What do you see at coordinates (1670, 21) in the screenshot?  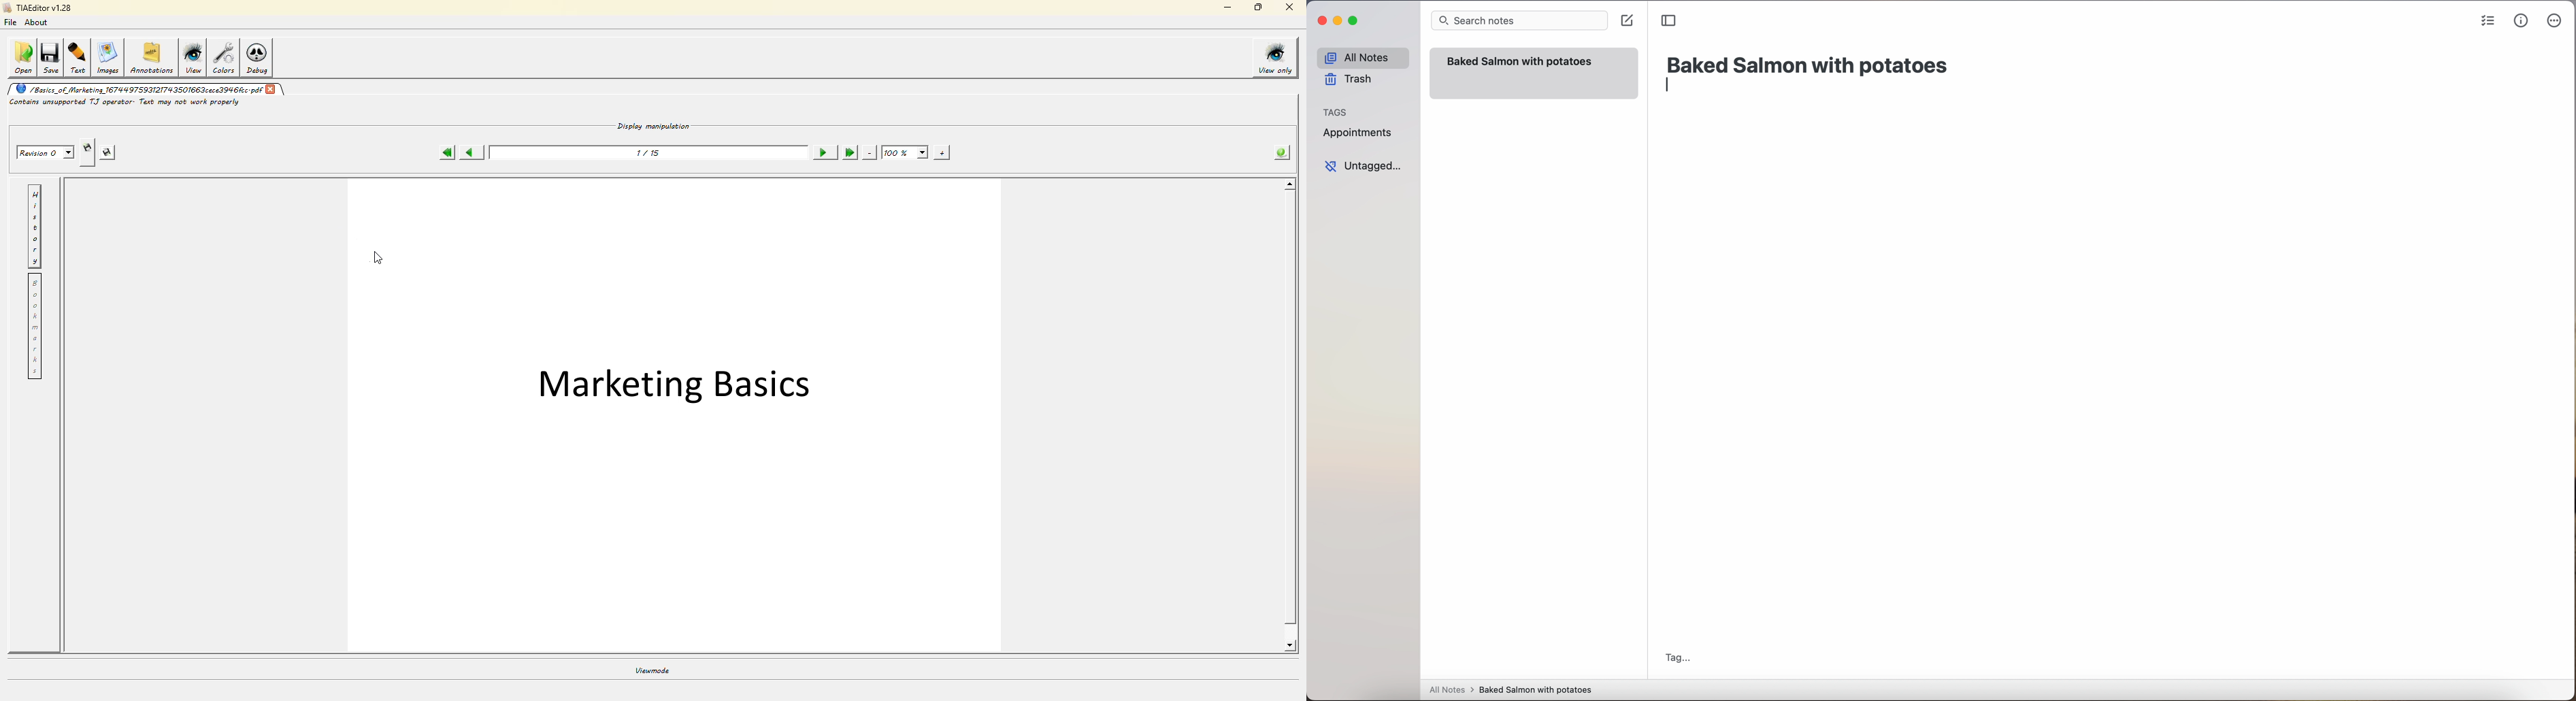 I see `toggle sidebar` at bounding box center [1670, 21].